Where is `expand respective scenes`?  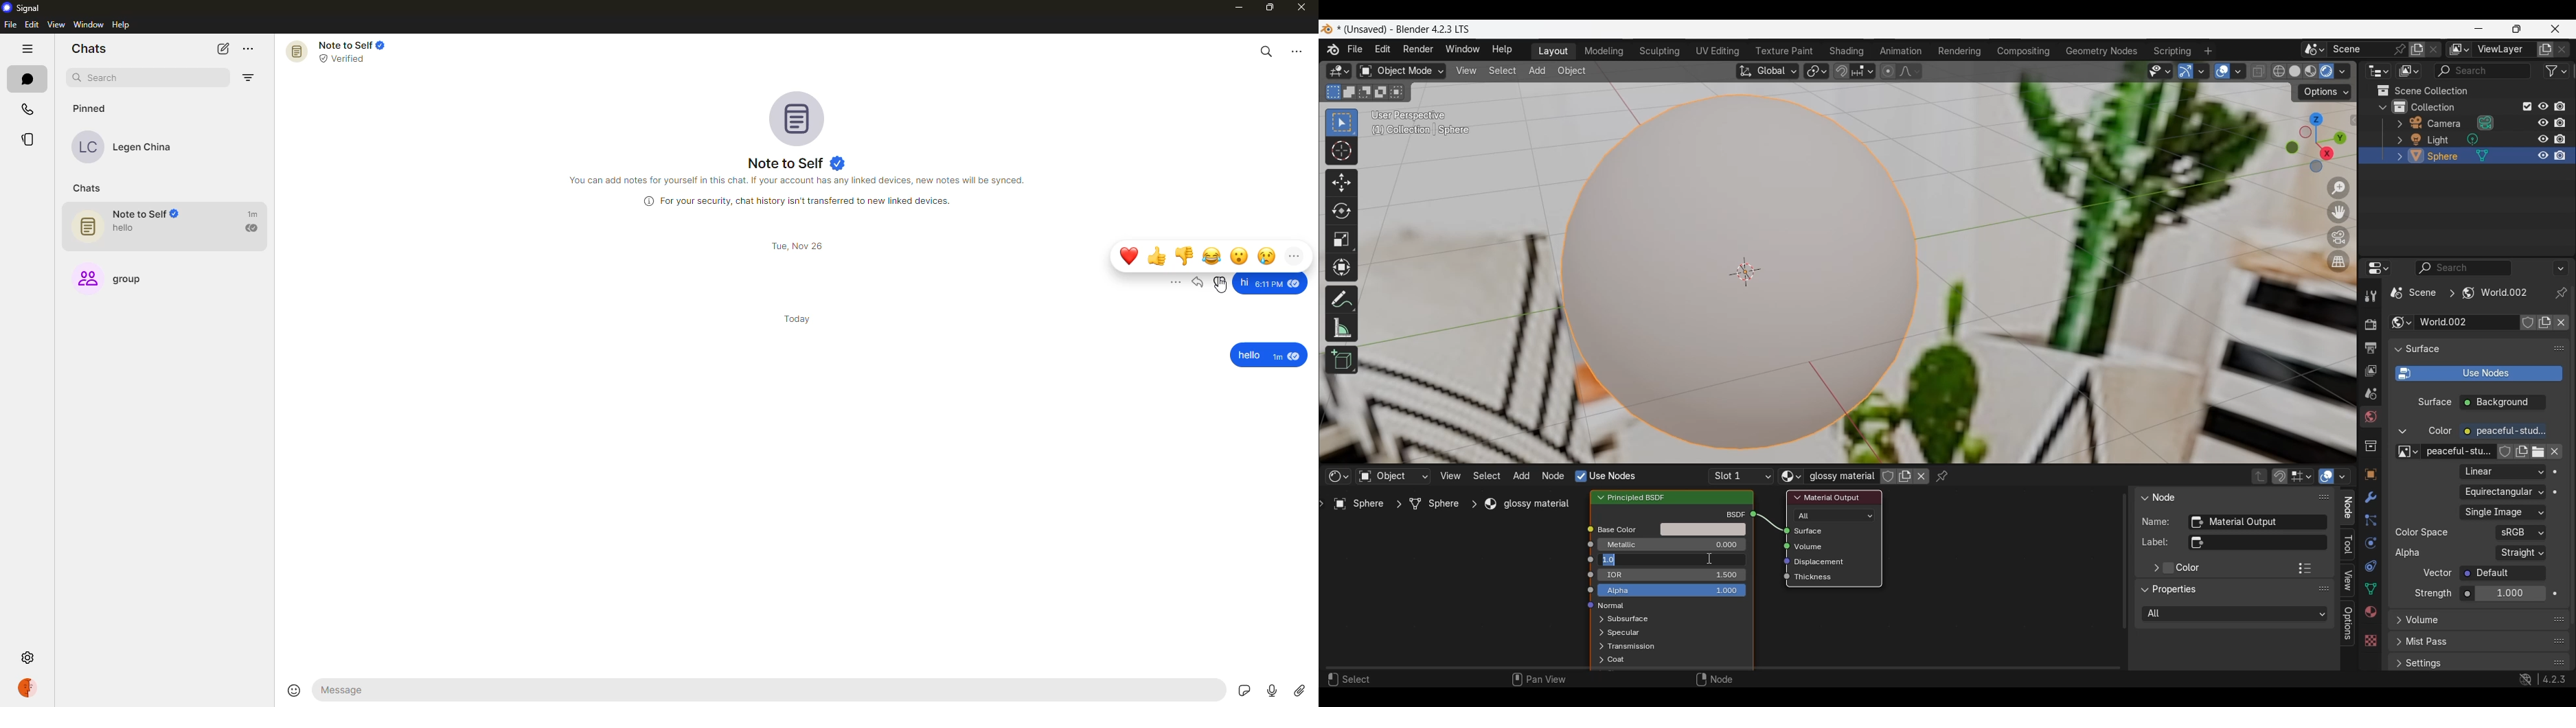 expand respective scenes is located at coordinates (1596, 634).